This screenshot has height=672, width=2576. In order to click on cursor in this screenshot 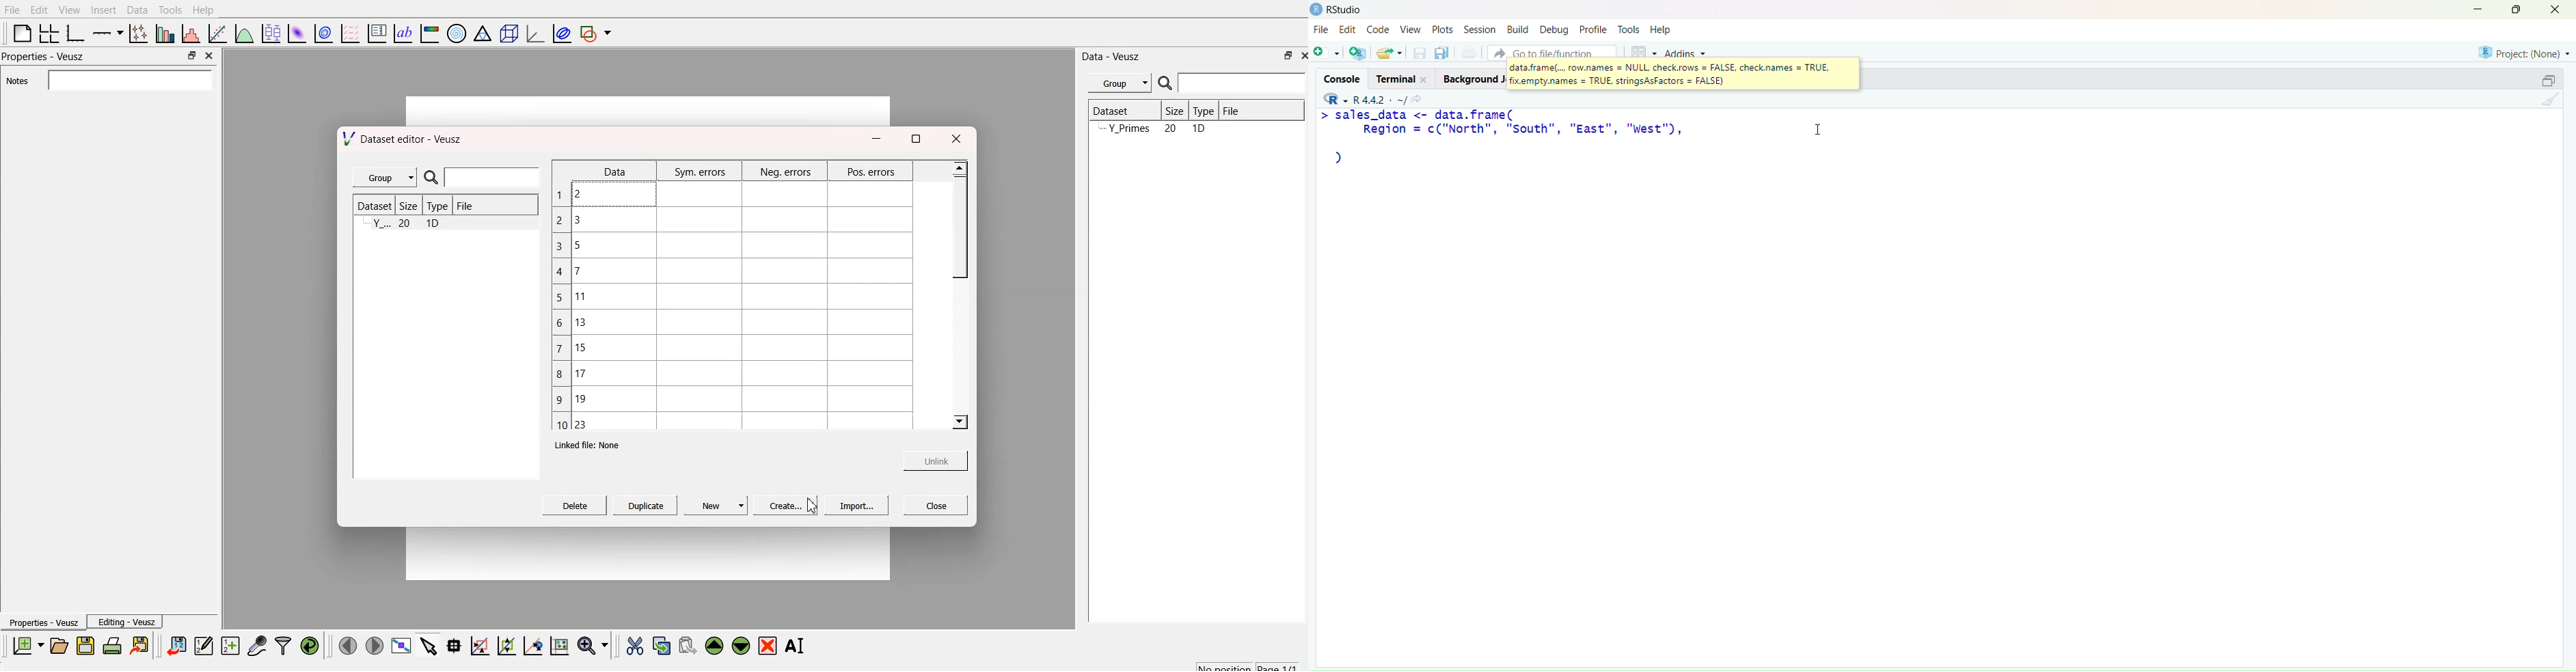, I will do `click(1818, 130)`.